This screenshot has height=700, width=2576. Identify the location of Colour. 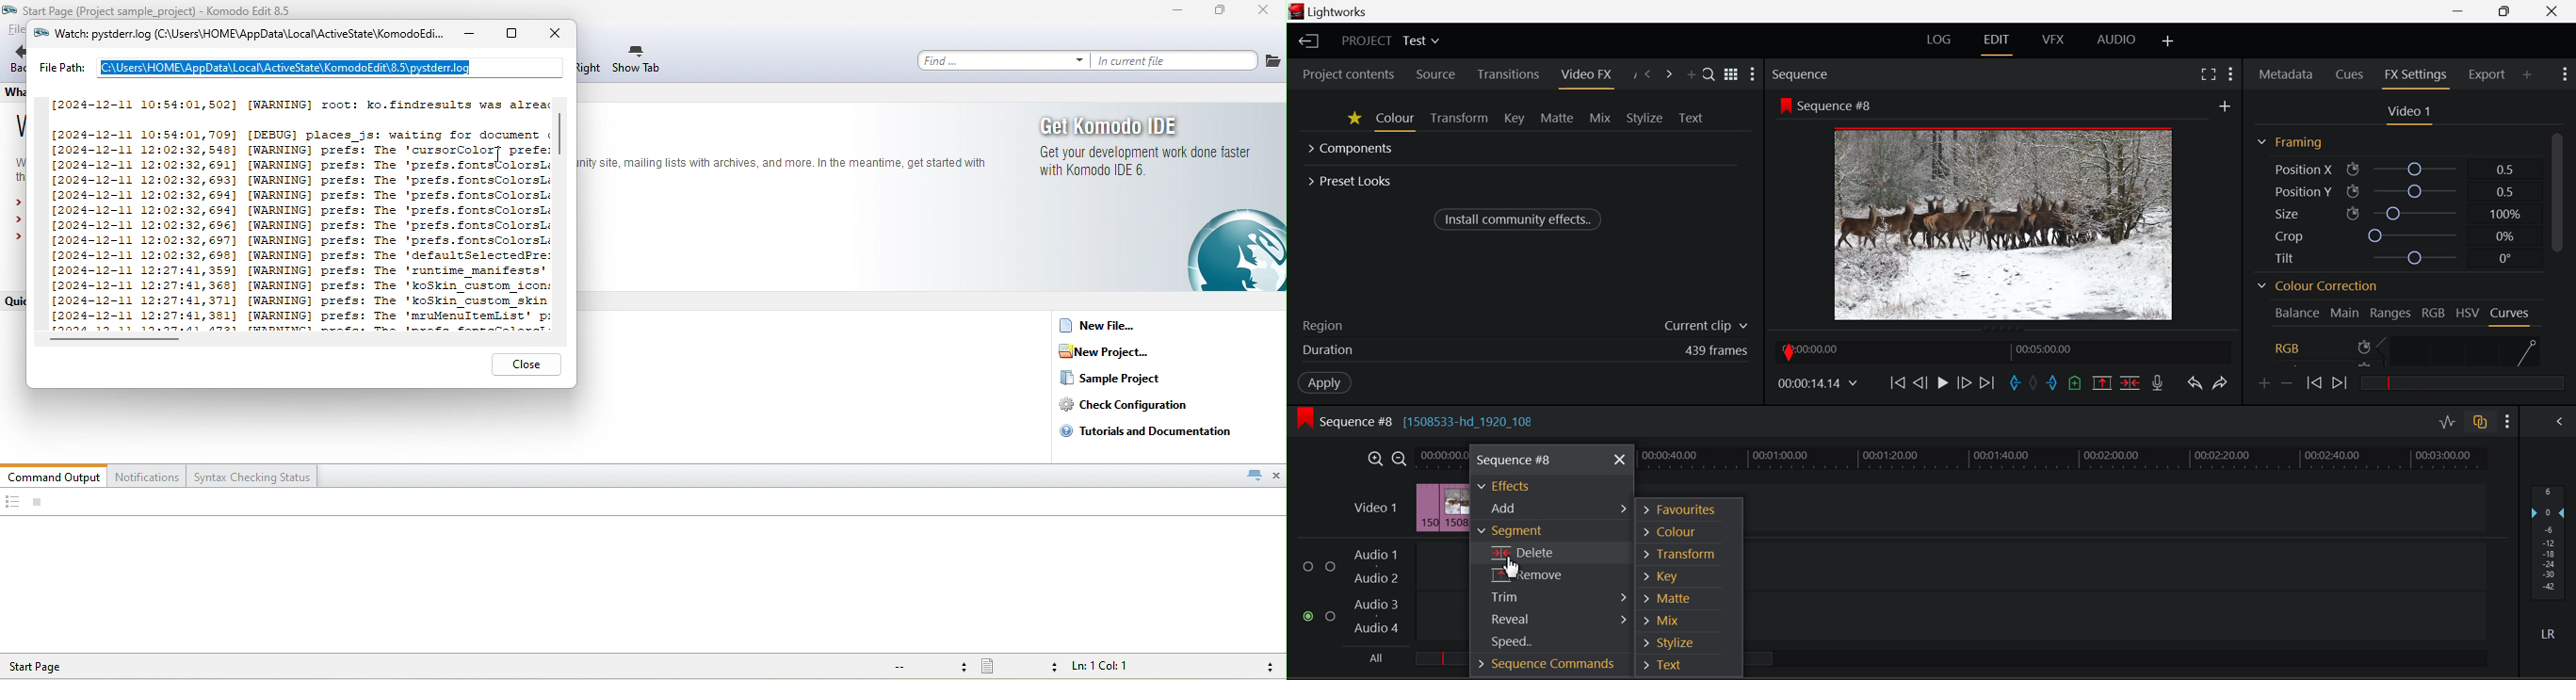
(1680, 533).